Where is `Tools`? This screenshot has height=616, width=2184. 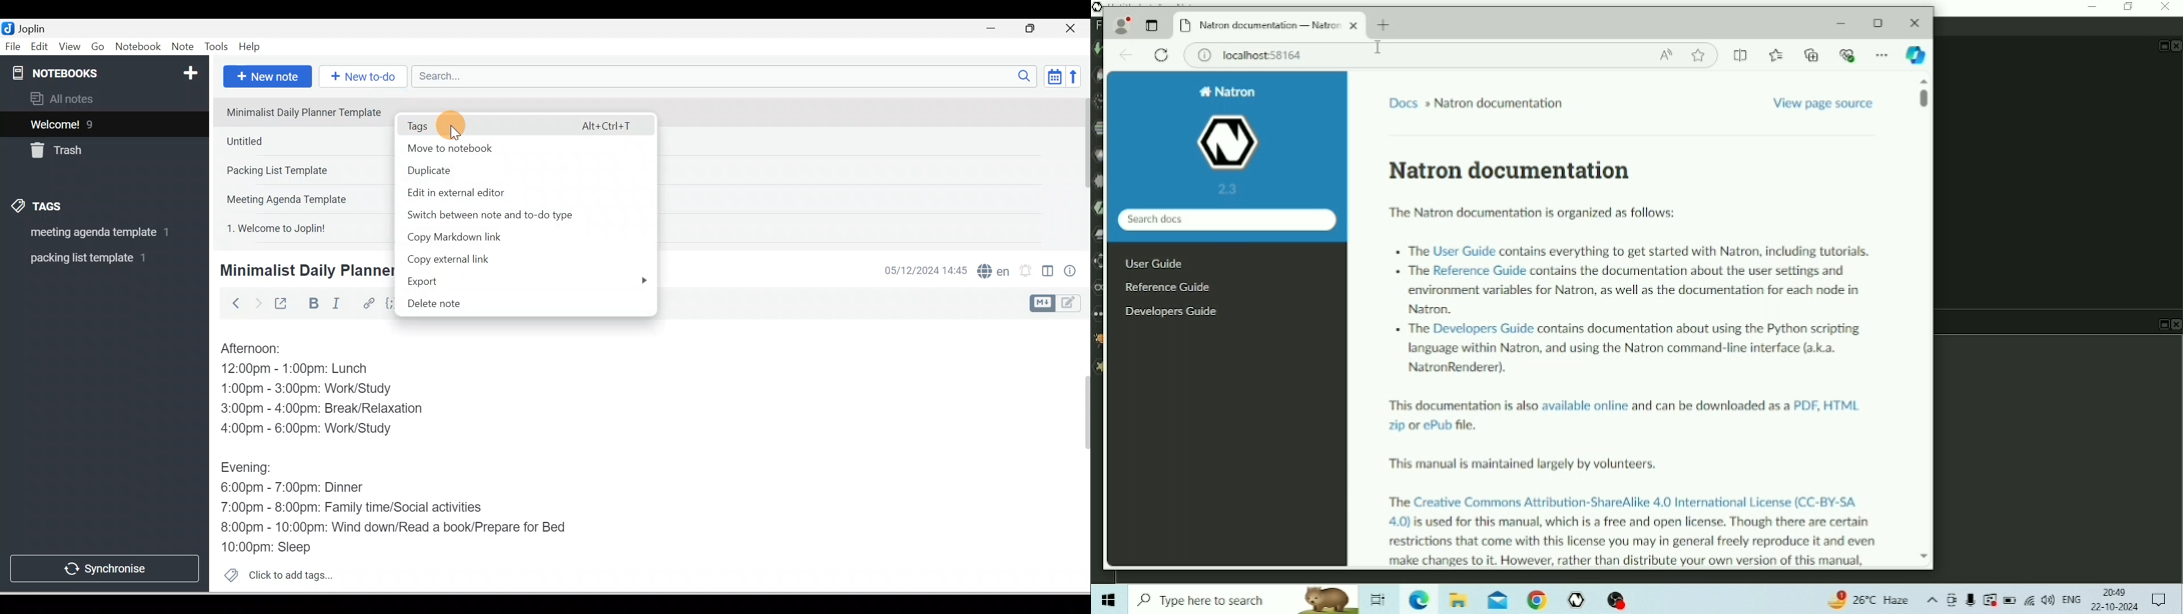
Tools is located at coordinates (216, 47).